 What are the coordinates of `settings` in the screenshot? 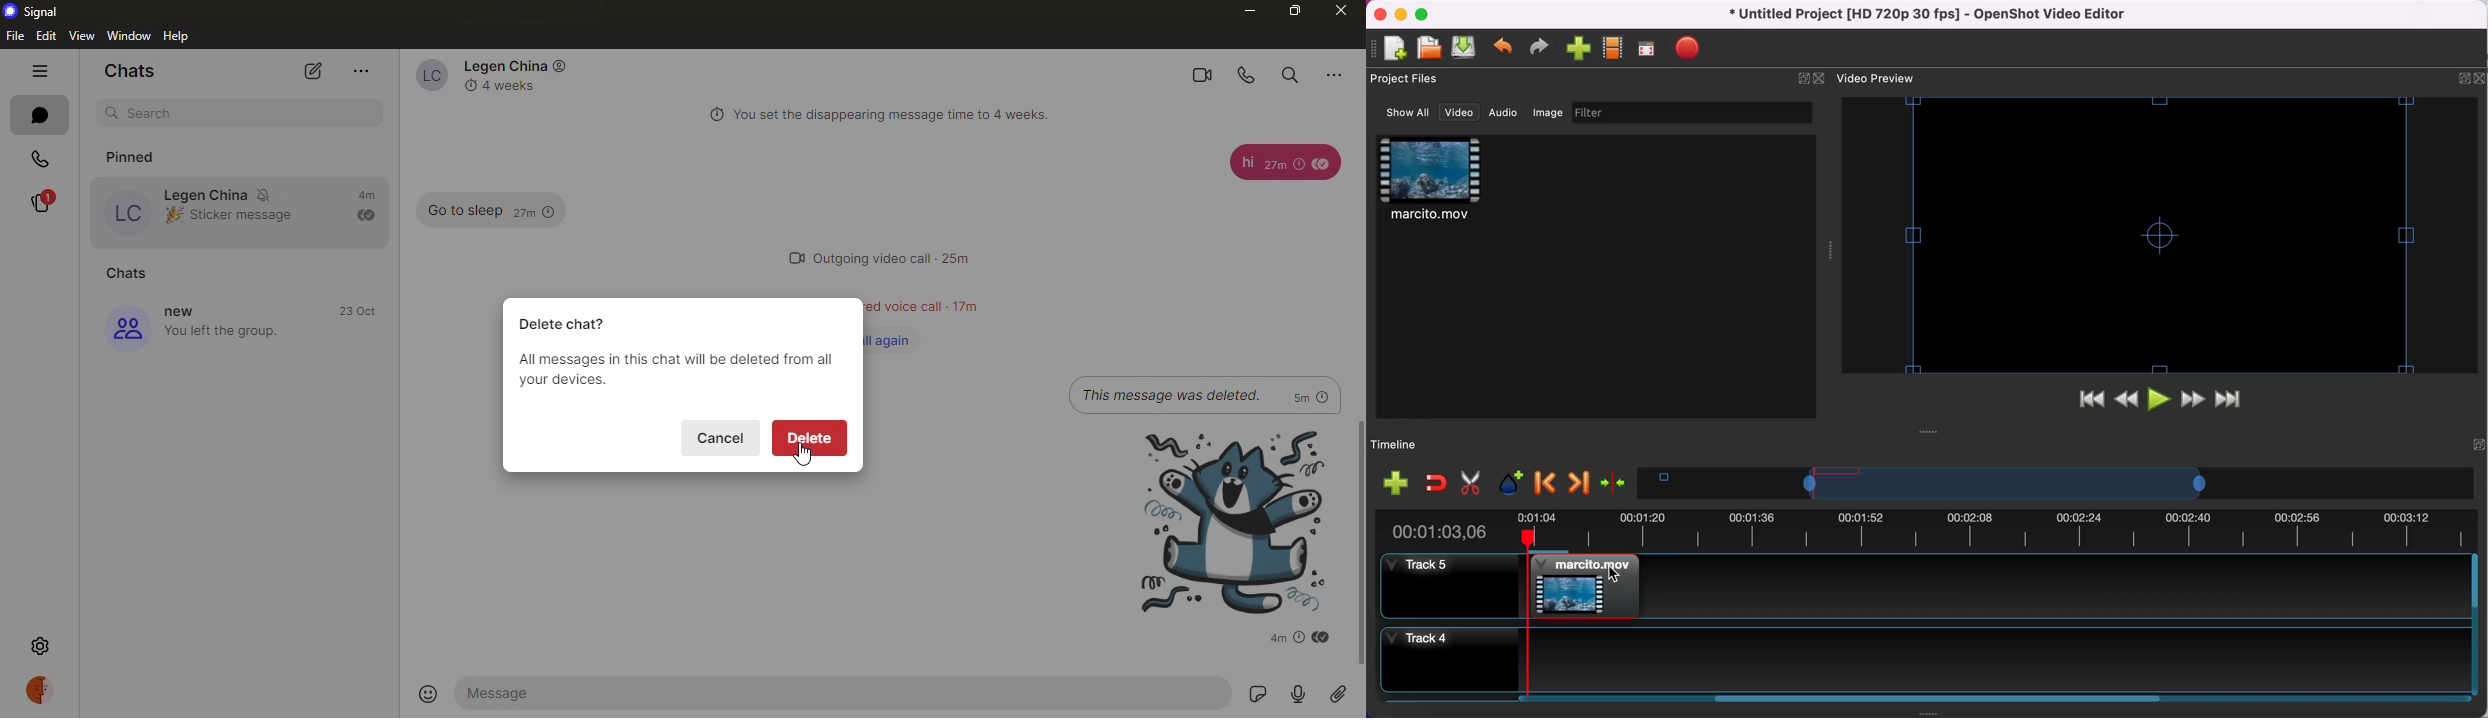 It's located at (40, 643).